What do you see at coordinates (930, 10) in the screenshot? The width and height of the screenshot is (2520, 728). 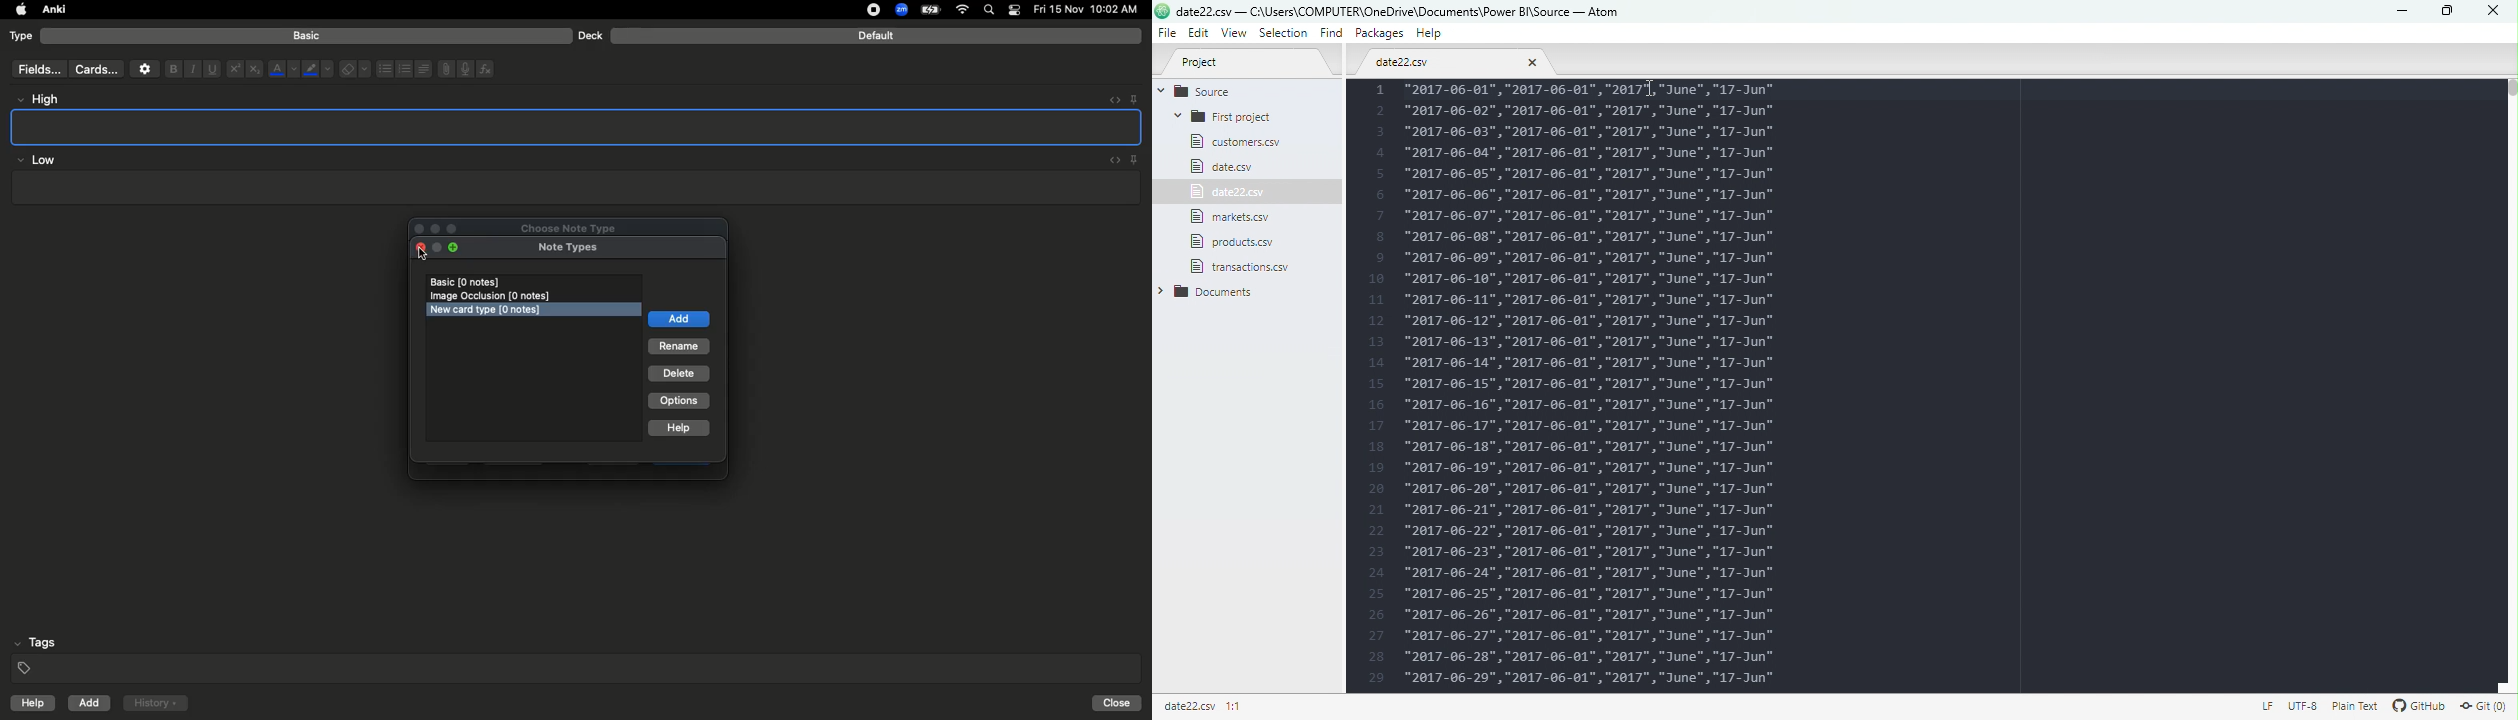 I see `Charge` at bounding box center [930, 10].